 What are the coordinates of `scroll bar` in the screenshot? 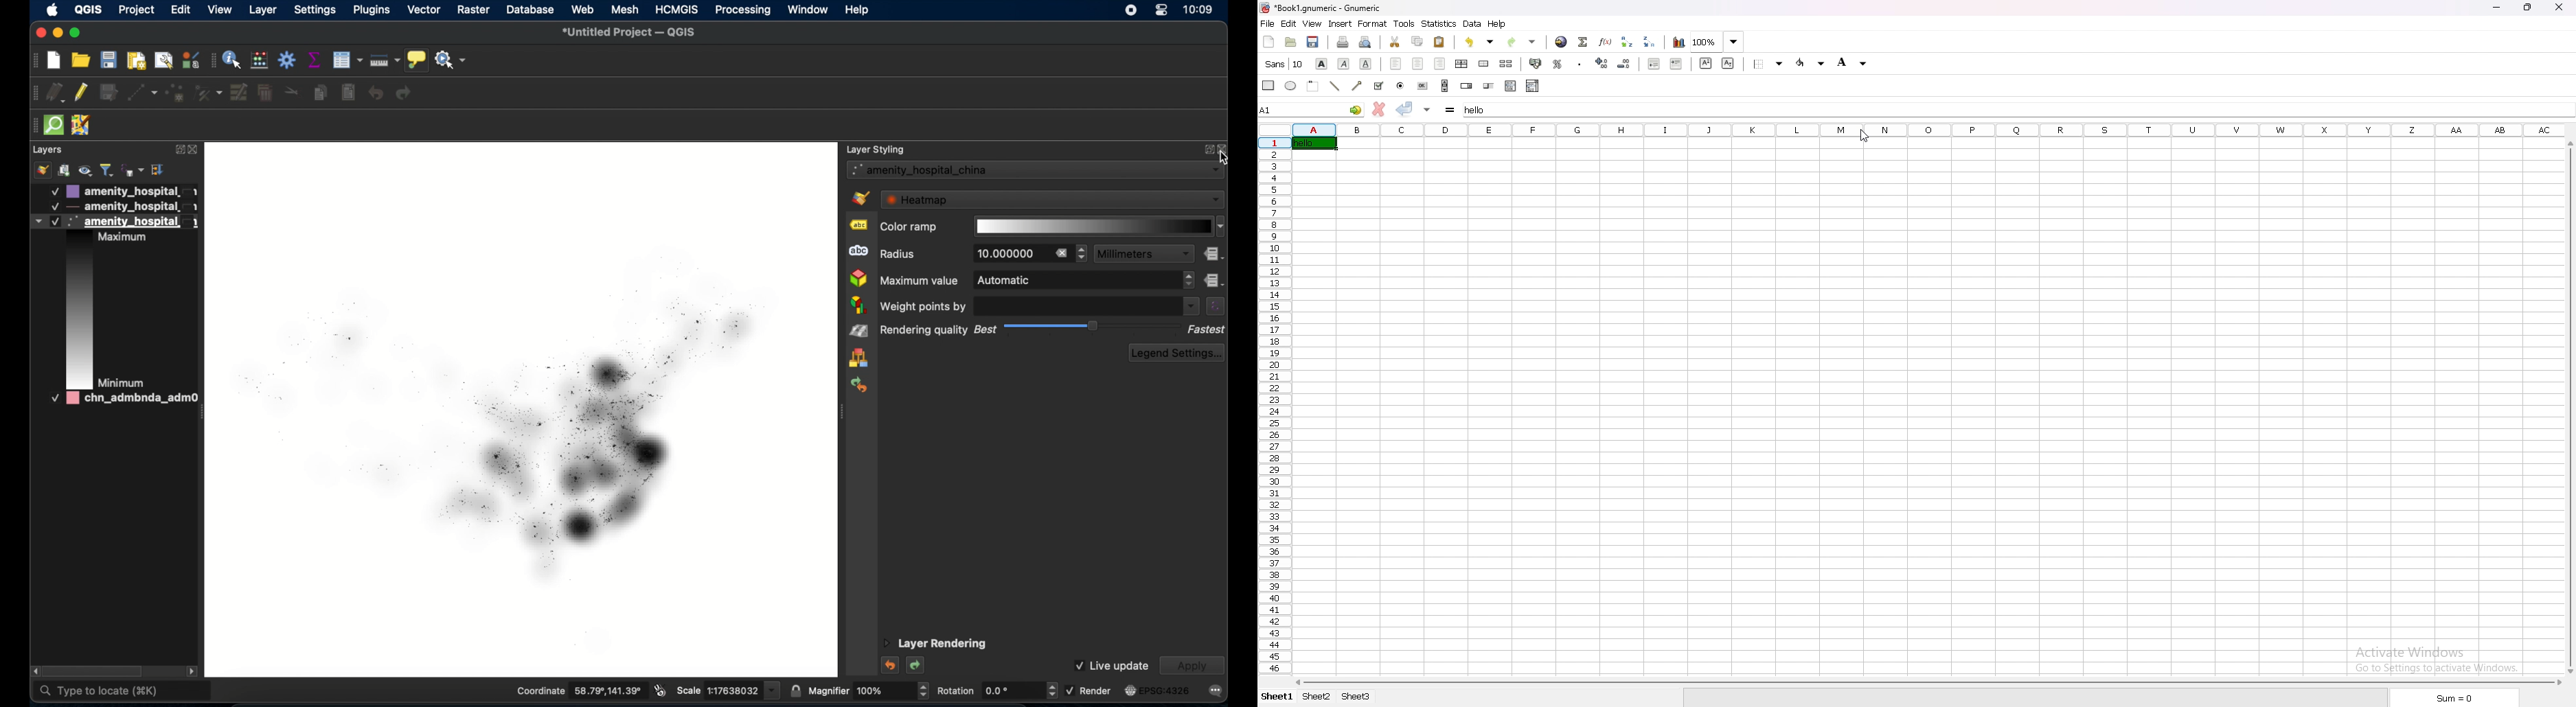 It's located at (1446, 85).